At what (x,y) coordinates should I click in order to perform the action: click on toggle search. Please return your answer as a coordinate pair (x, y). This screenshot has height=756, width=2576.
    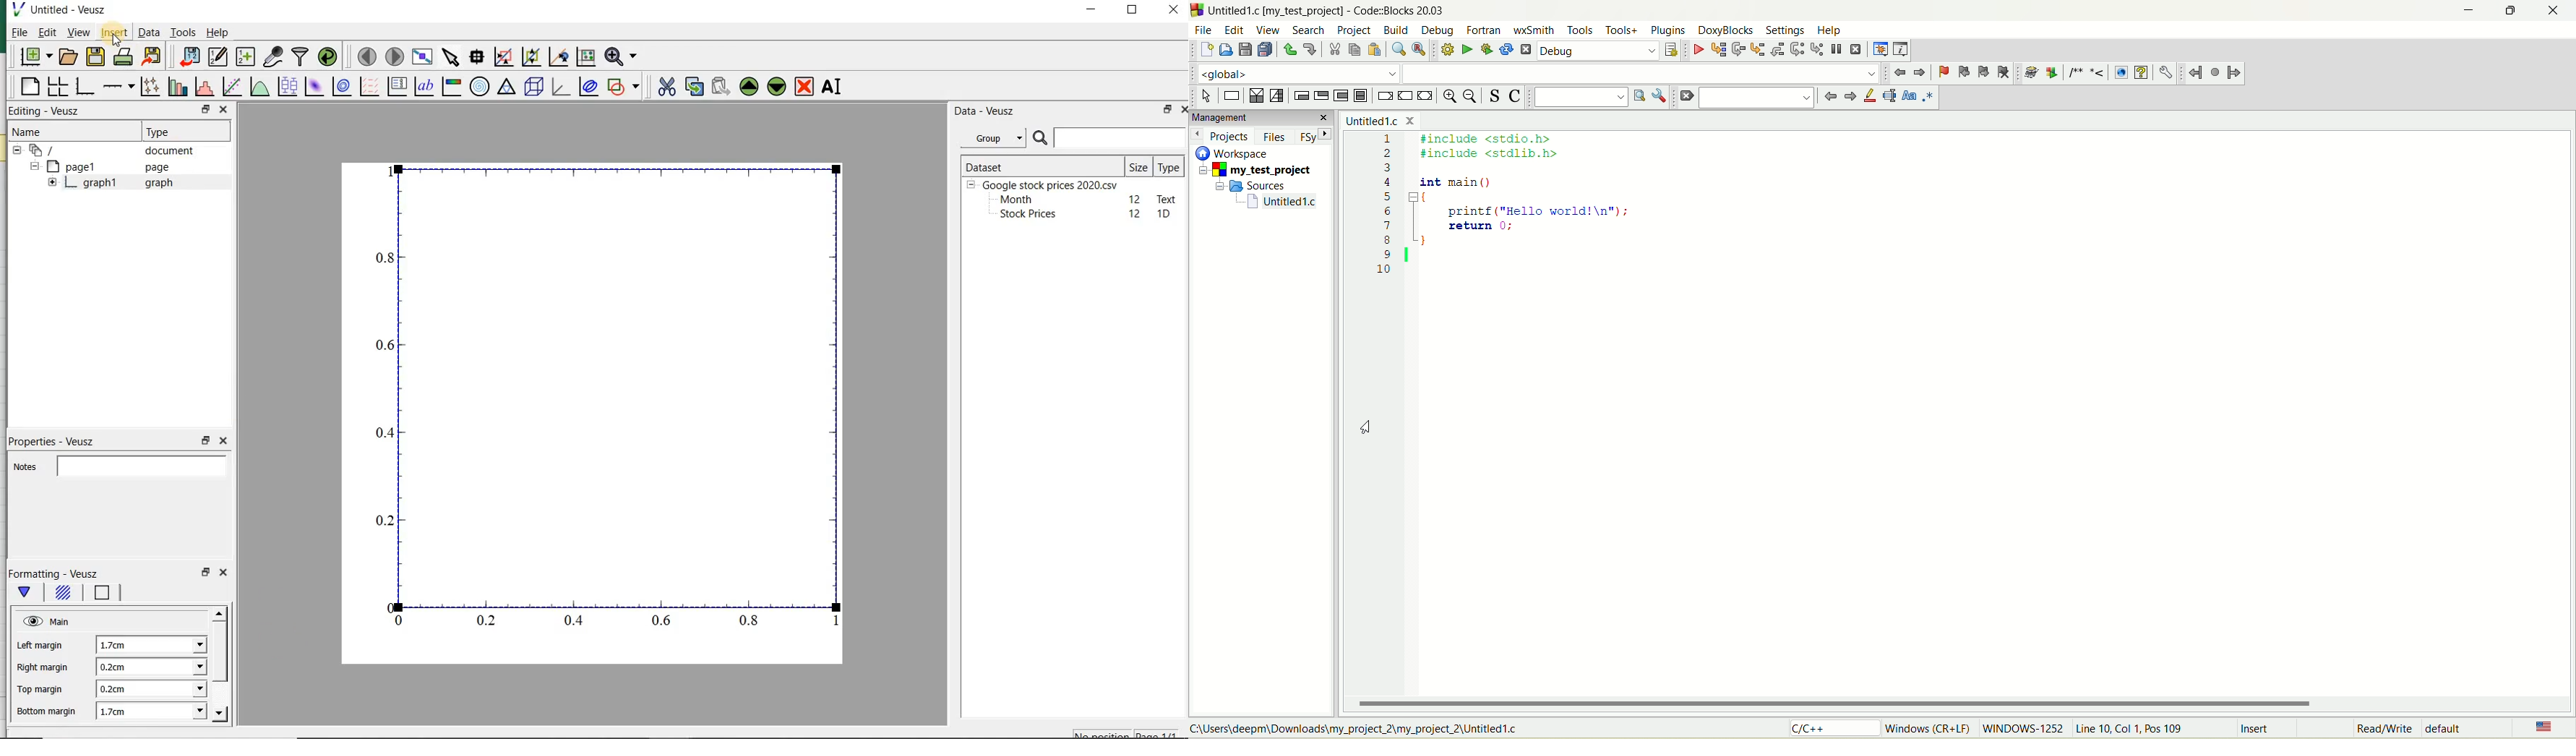
    Looking at the image, I should click on (1495, 96).